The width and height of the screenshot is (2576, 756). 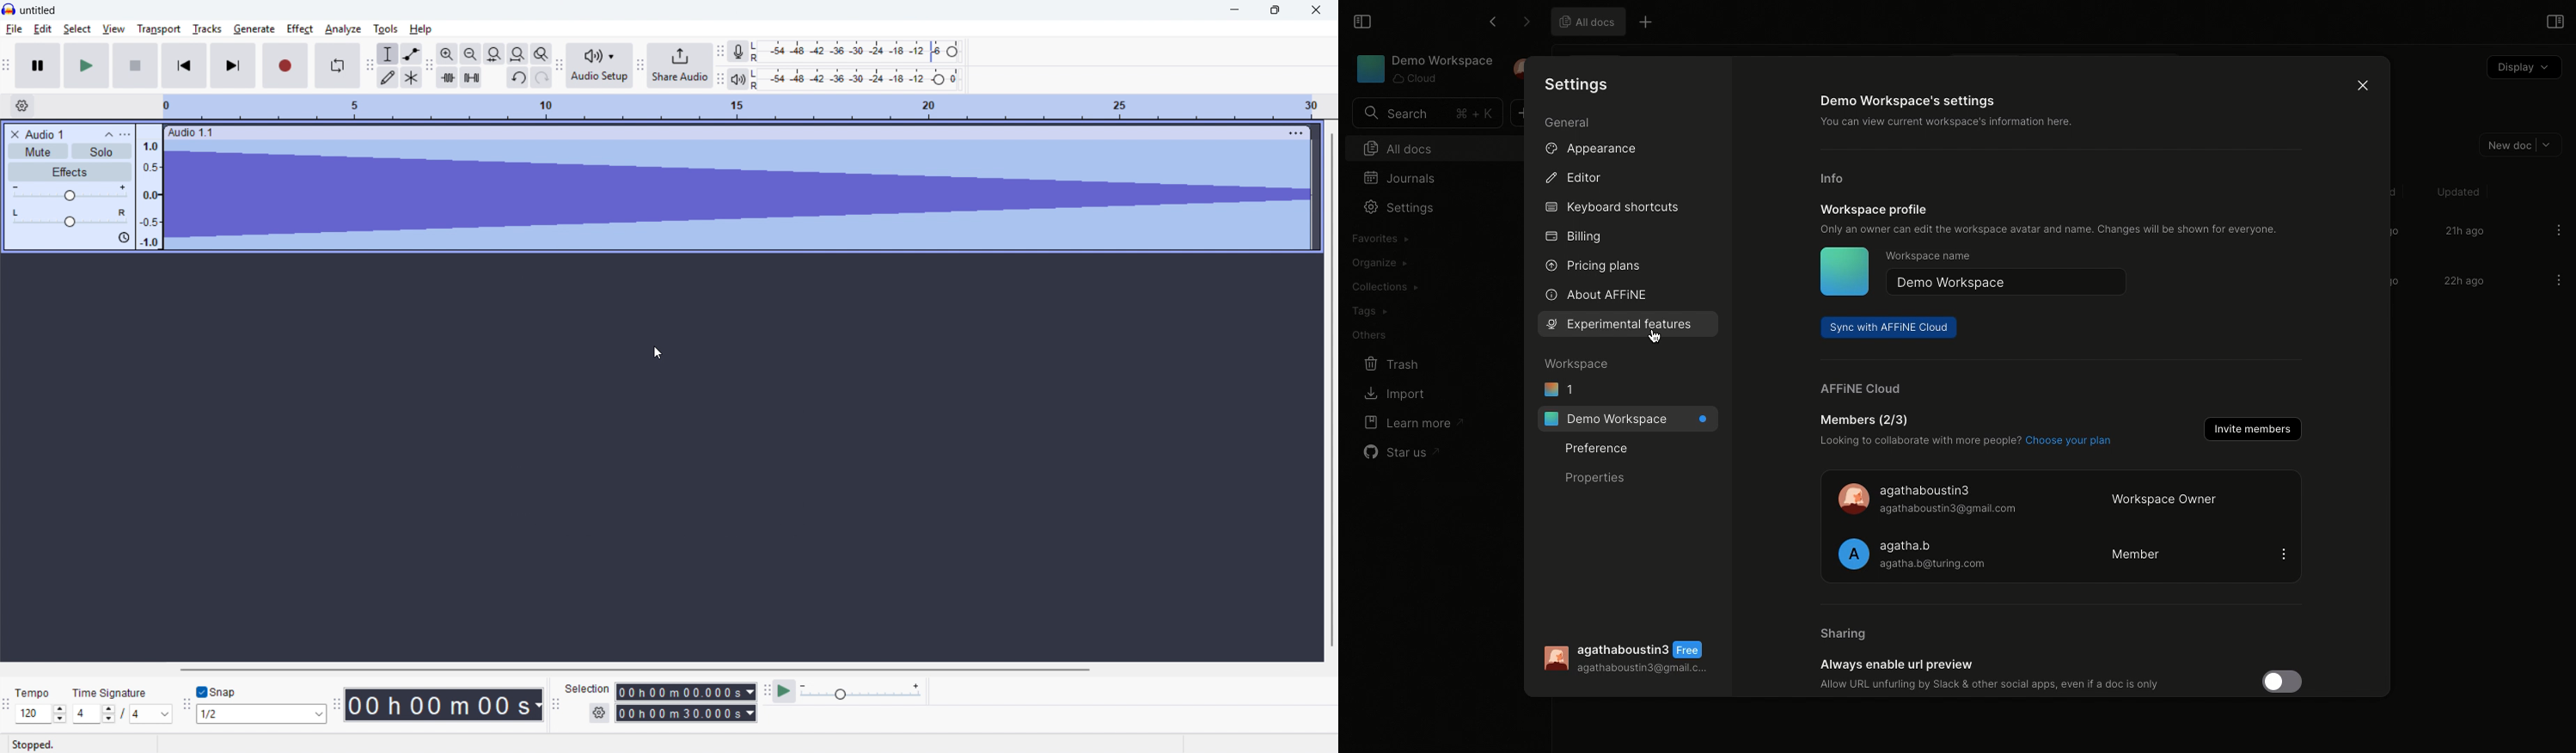 I want to click on Enable looping , so click(x=337, y=65).